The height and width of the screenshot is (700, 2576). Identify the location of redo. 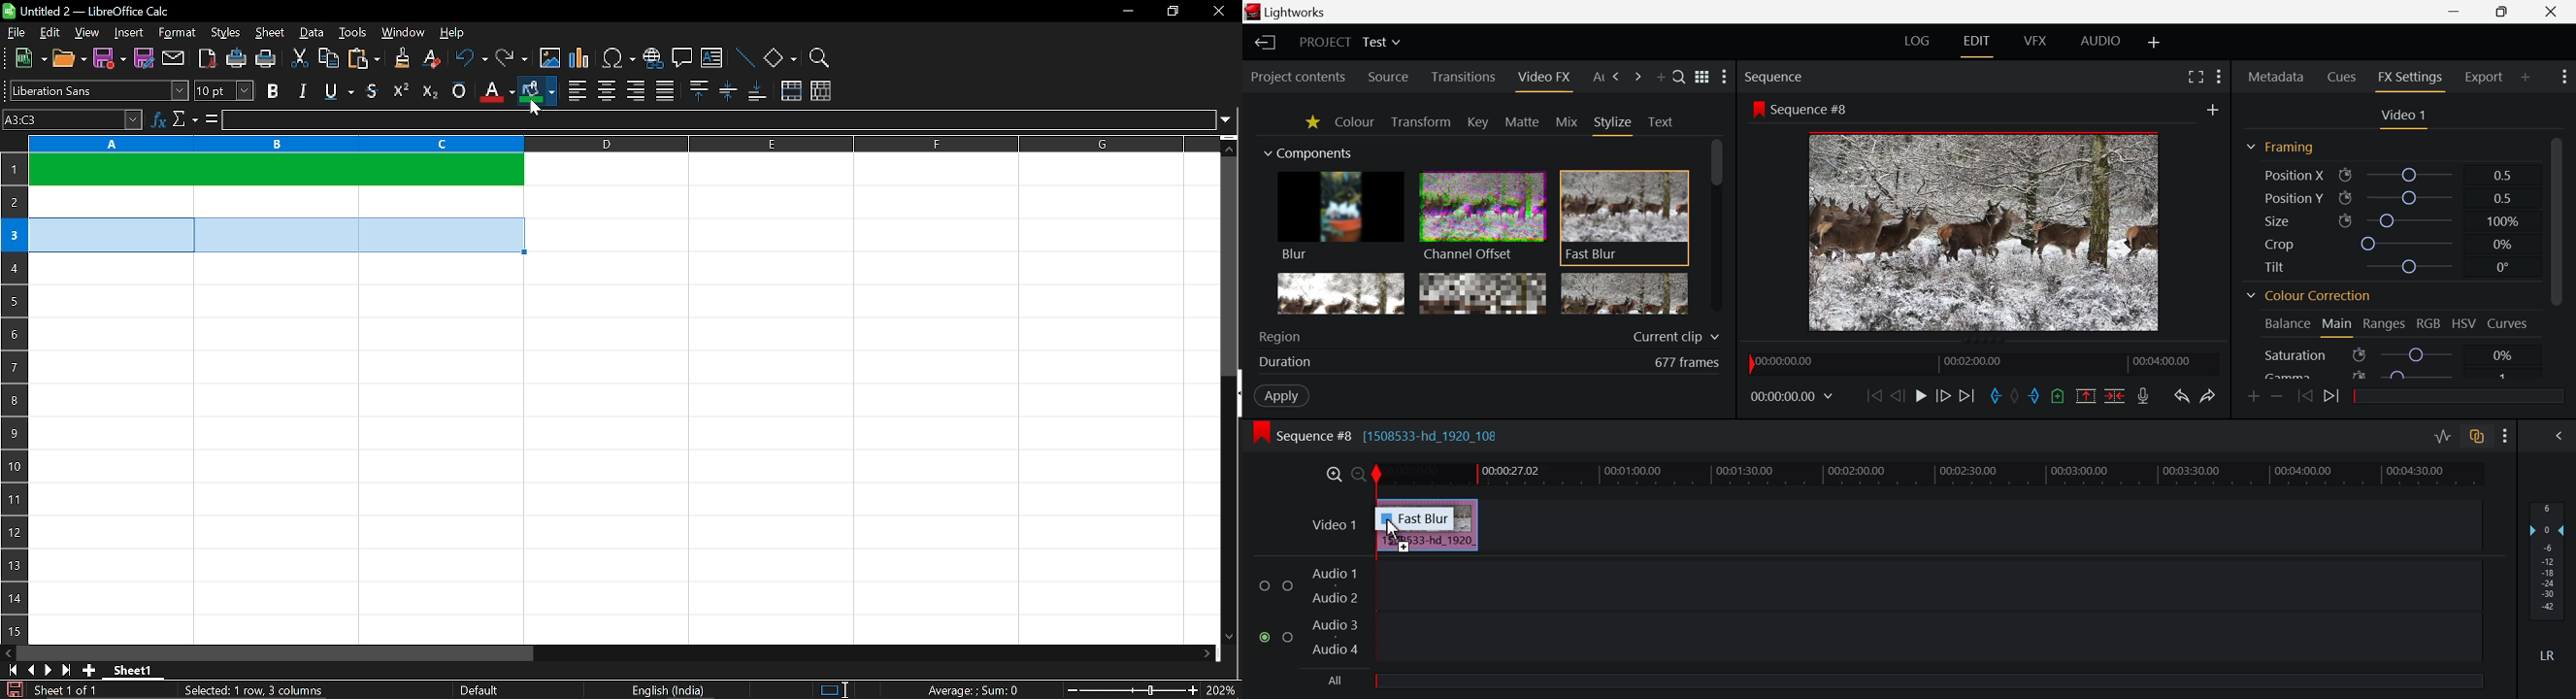
(512, 59).